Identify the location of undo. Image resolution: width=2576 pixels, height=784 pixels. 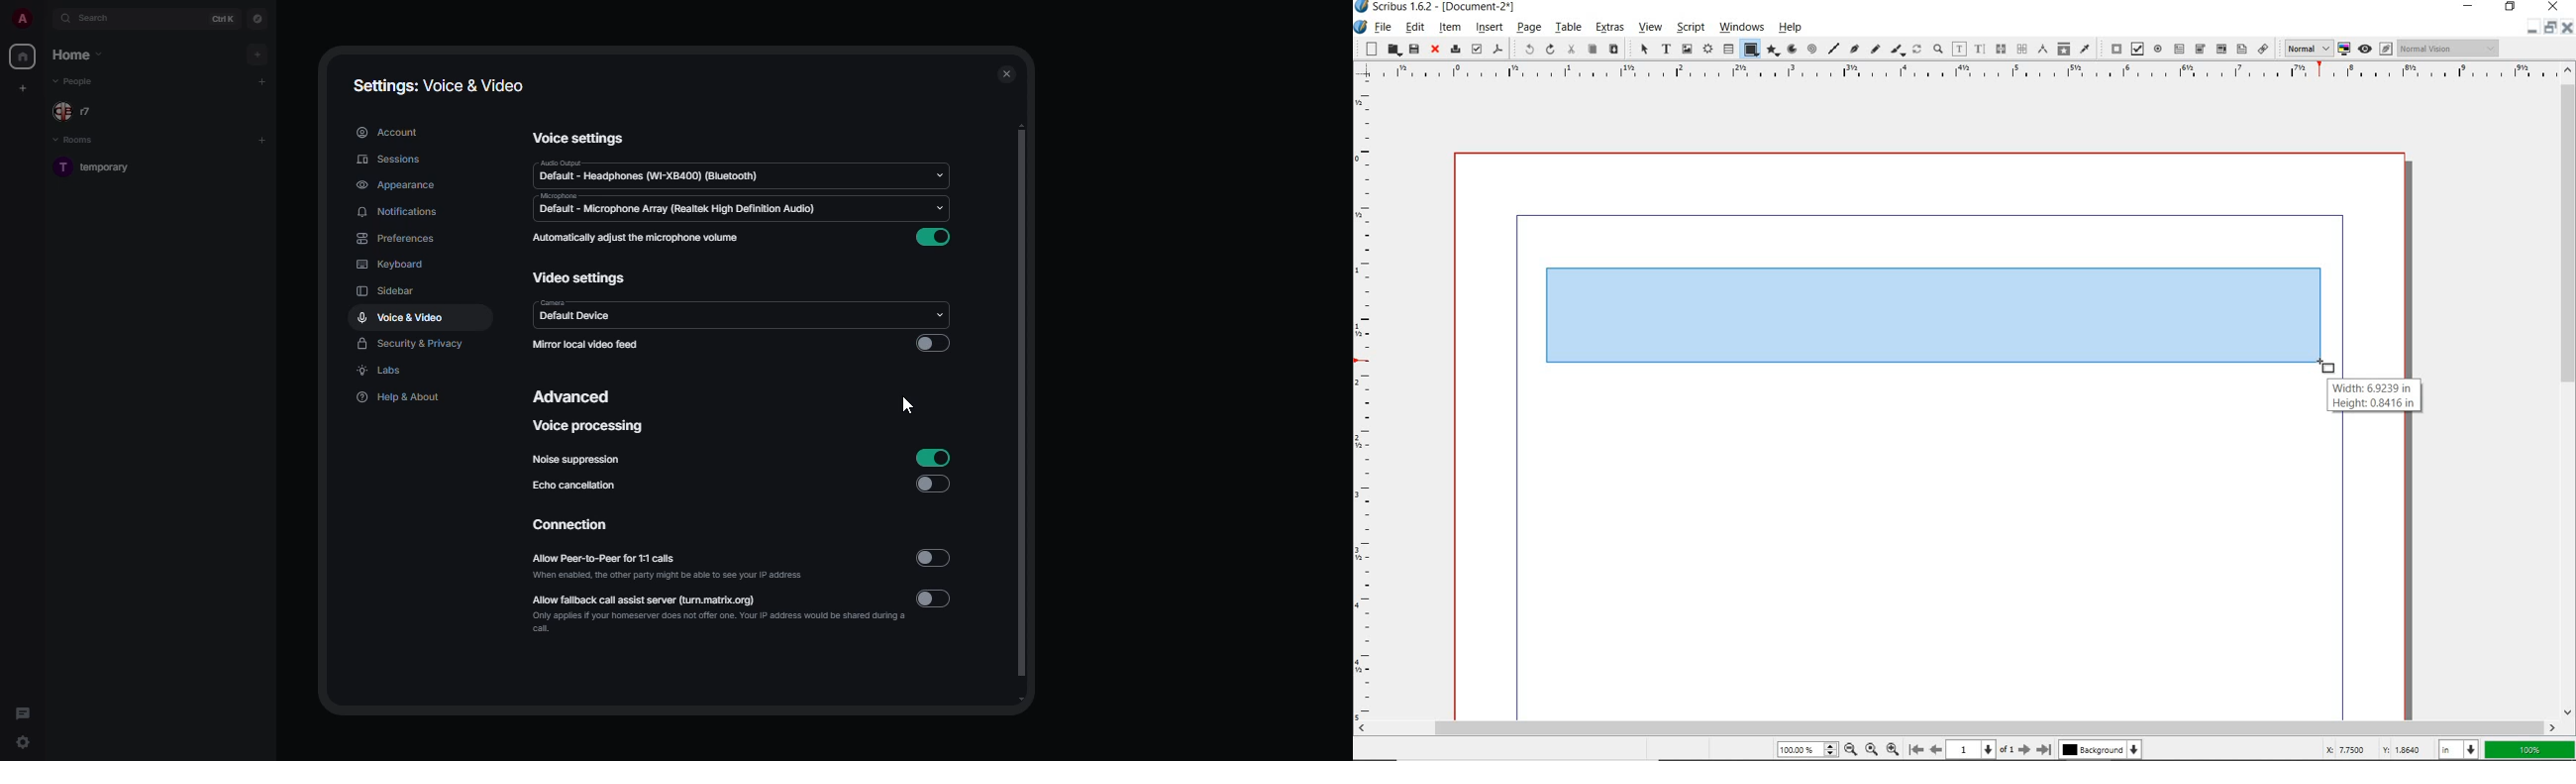
(1525, 50).